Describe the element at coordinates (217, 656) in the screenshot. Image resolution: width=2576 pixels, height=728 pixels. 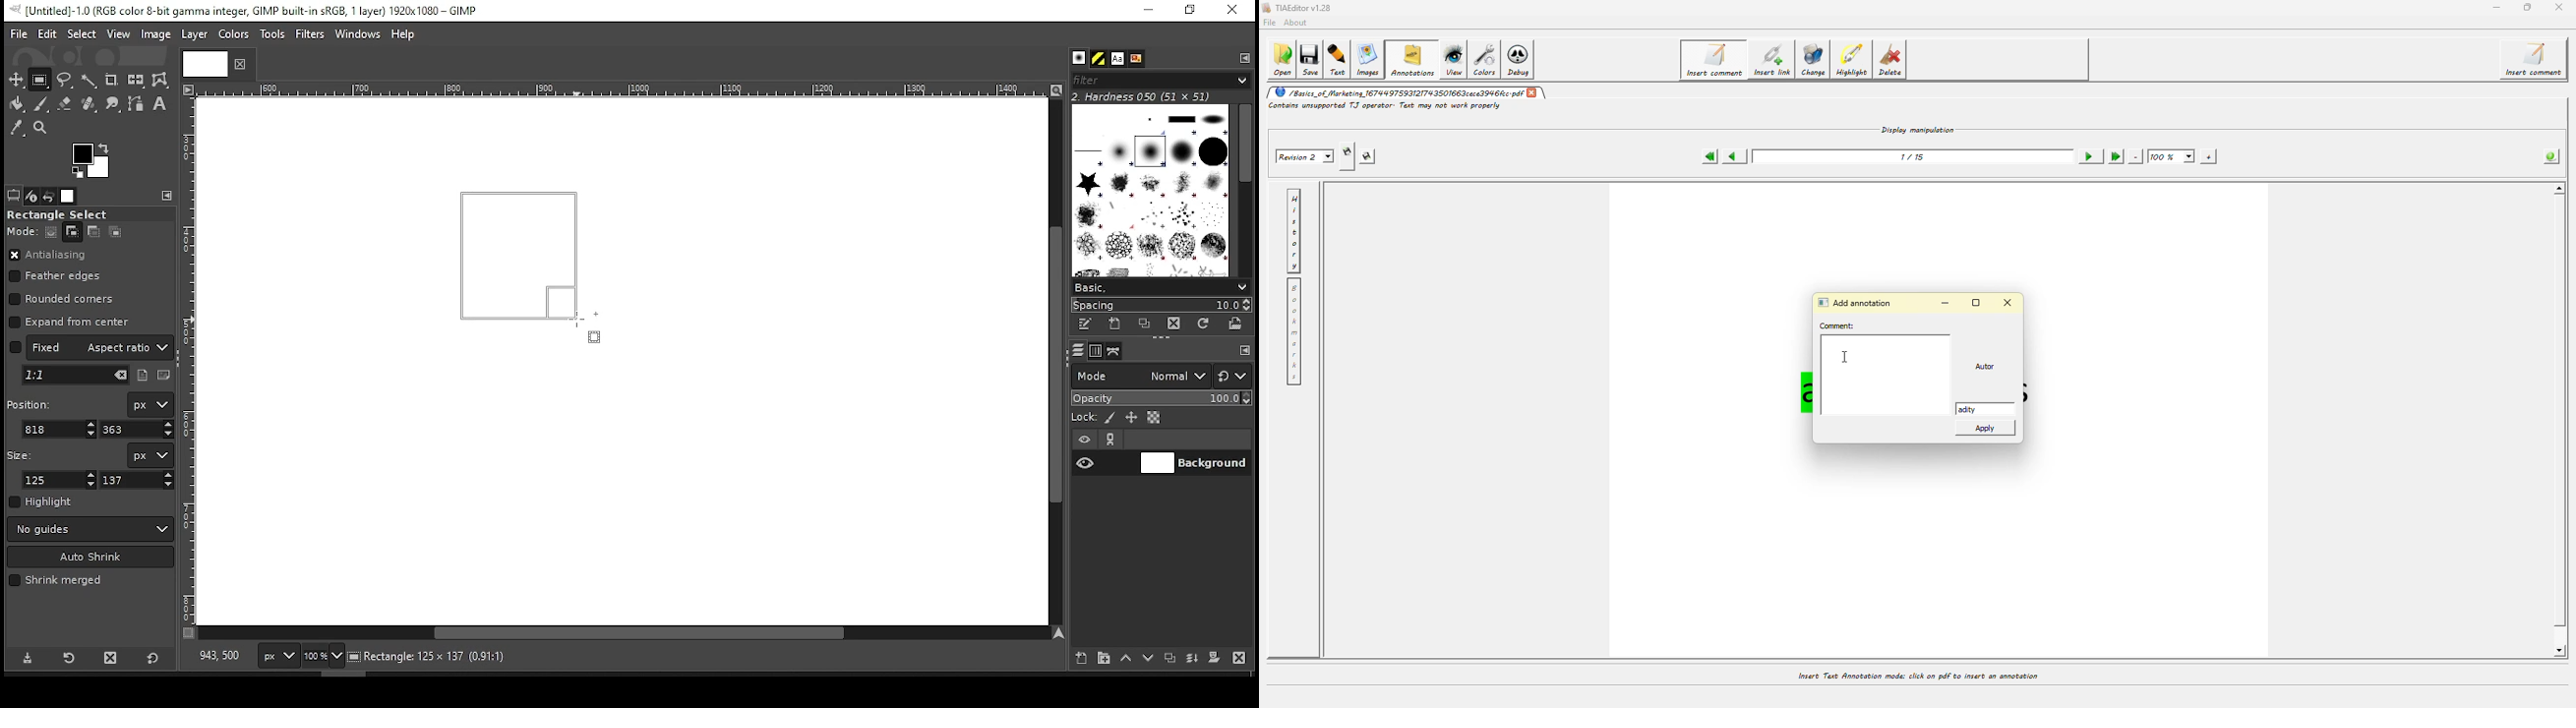
I see `818,363` at that location.